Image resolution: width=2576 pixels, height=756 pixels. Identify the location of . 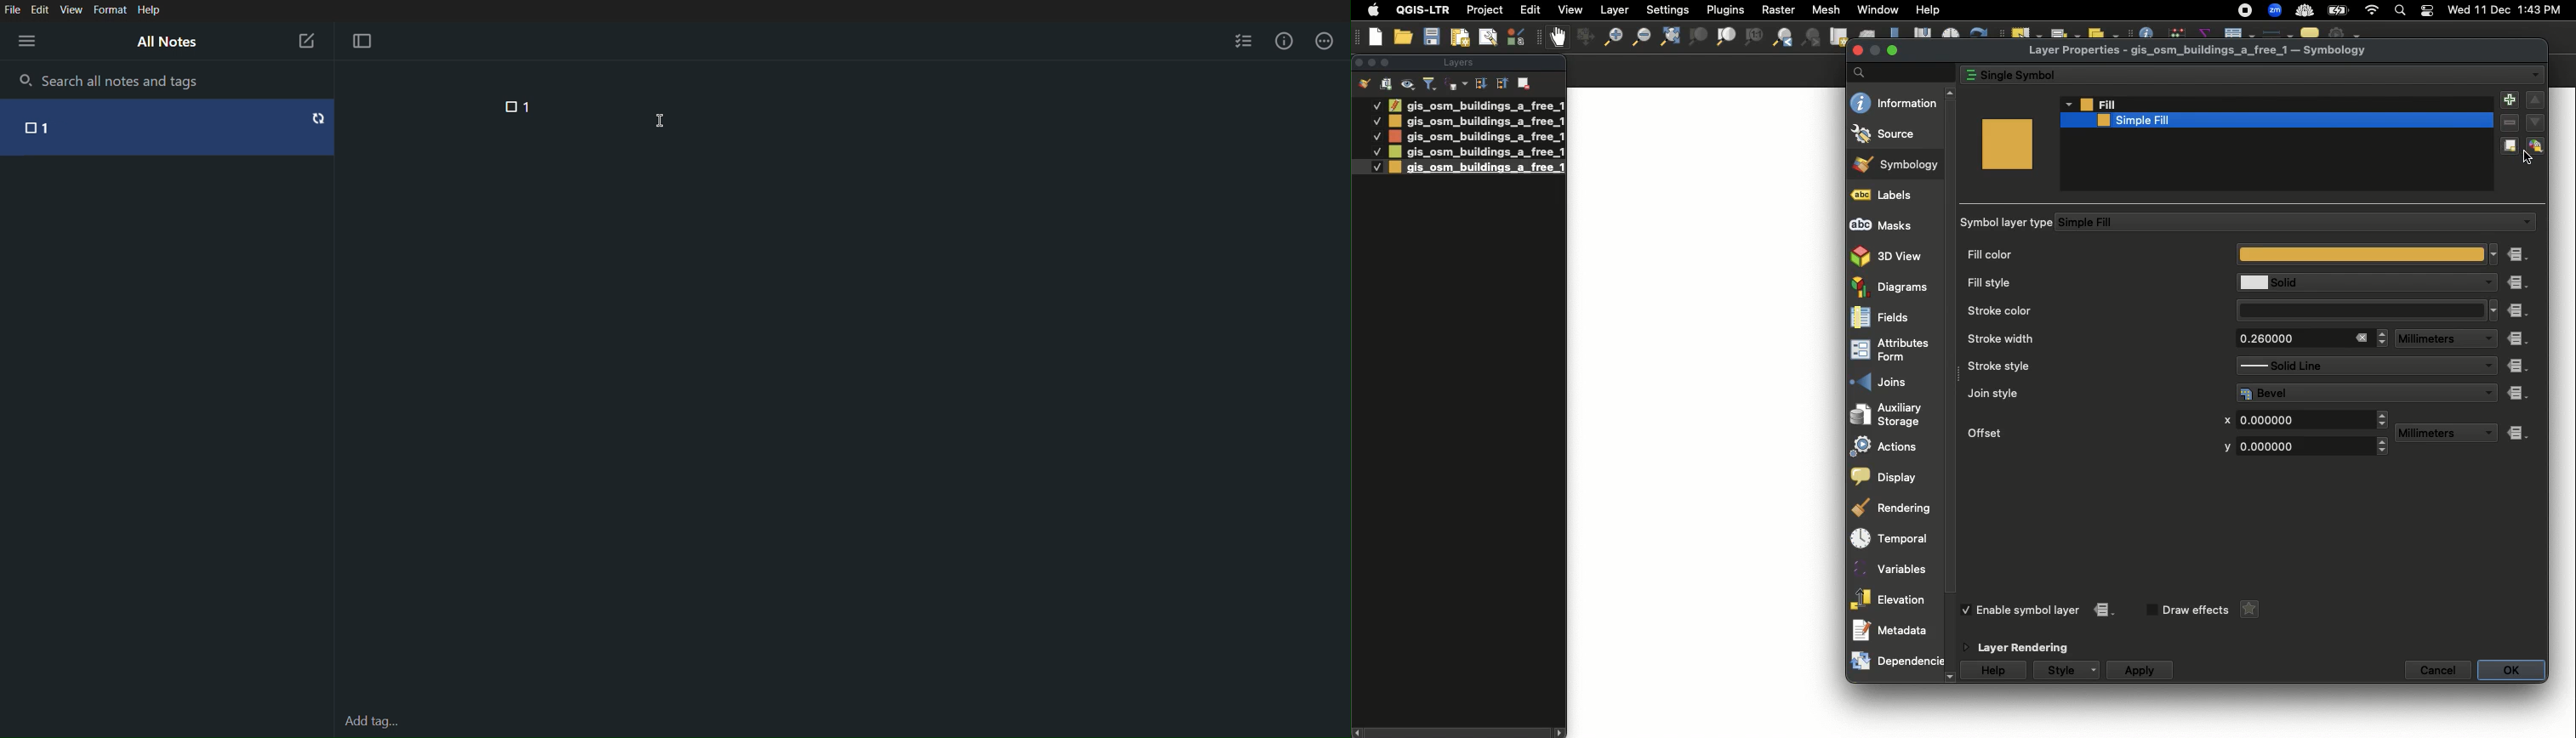
(2519, 432).